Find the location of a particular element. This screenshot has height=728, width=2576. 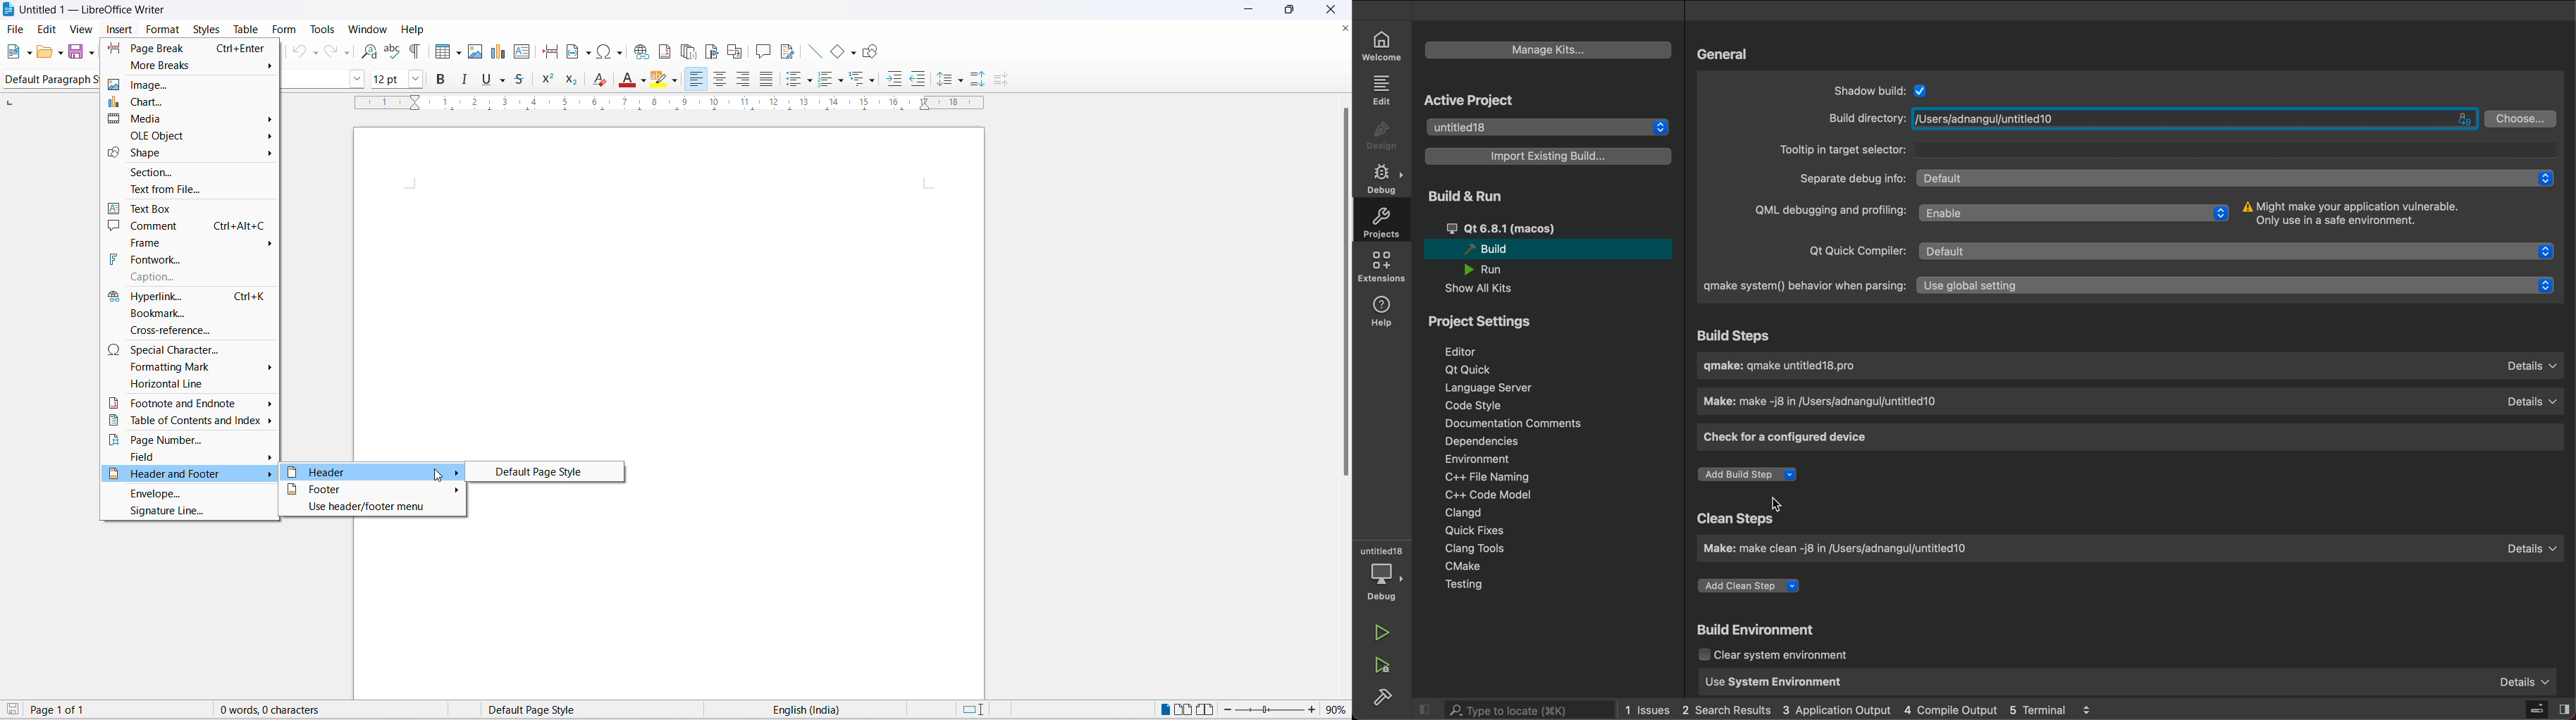

close slidebar is located at coordinates (2537, 709).